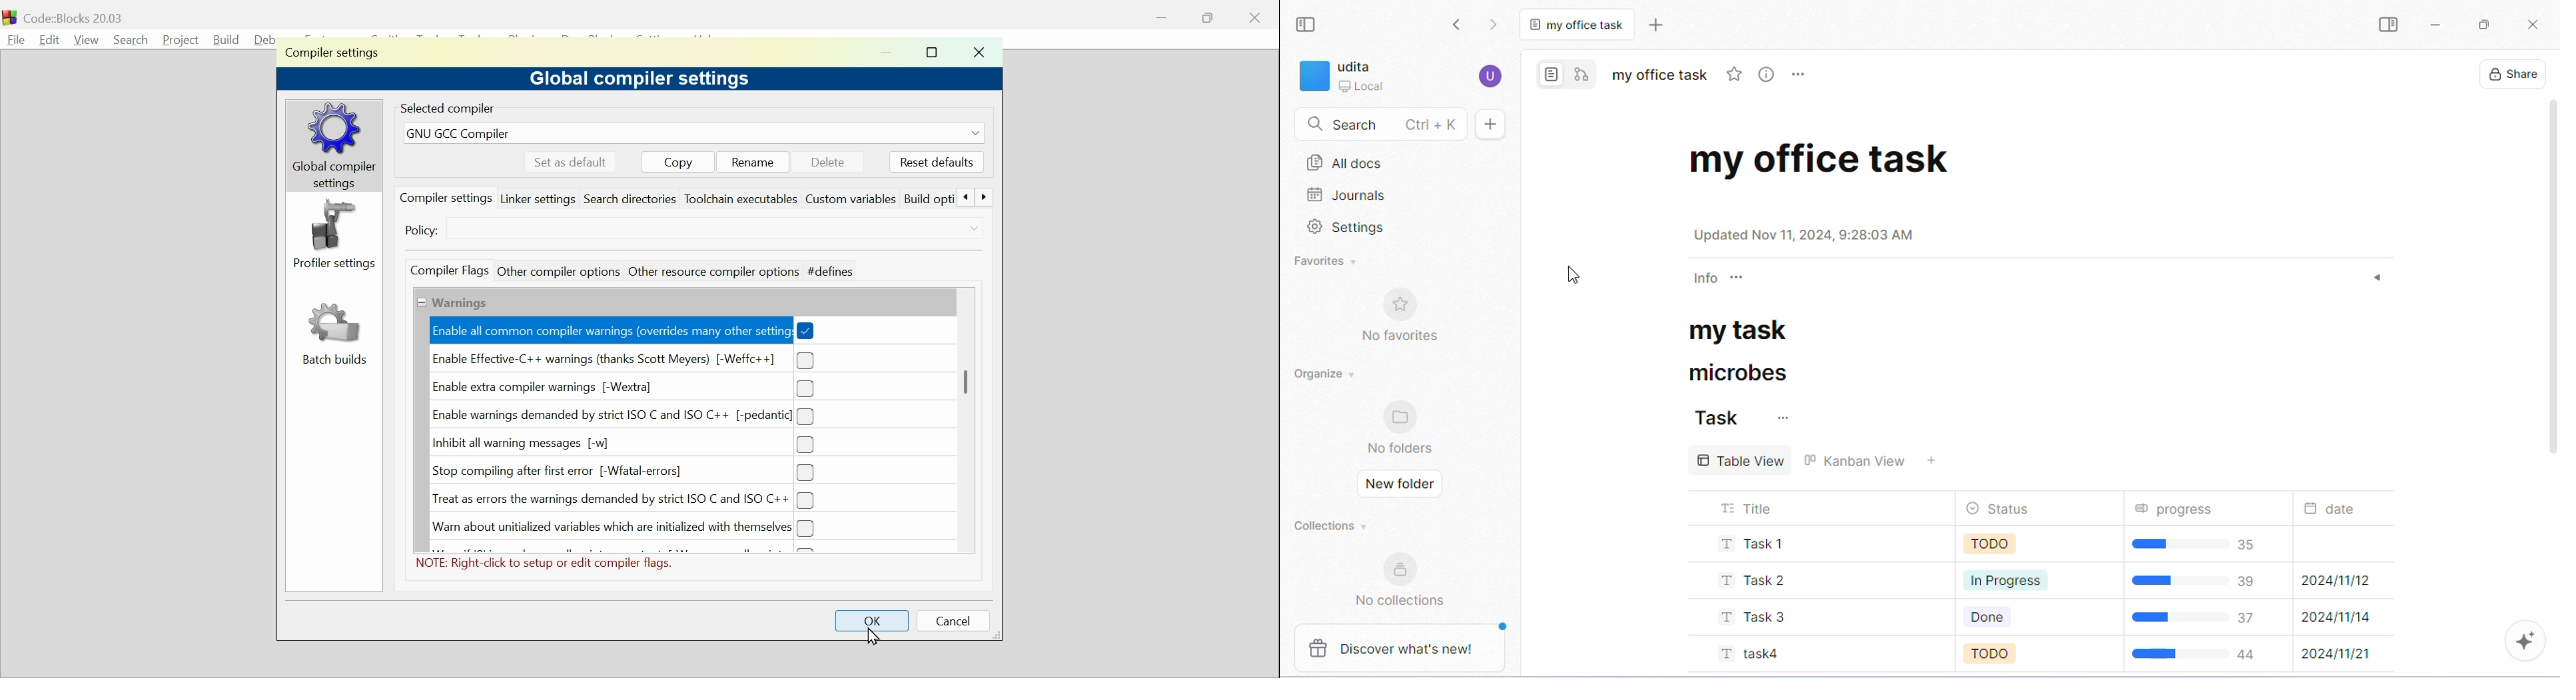 The height and width of the screenshot is (700, 2576). Describe the element at coordinates (886, 53) in the screenshot. I see `minimise` at that location.